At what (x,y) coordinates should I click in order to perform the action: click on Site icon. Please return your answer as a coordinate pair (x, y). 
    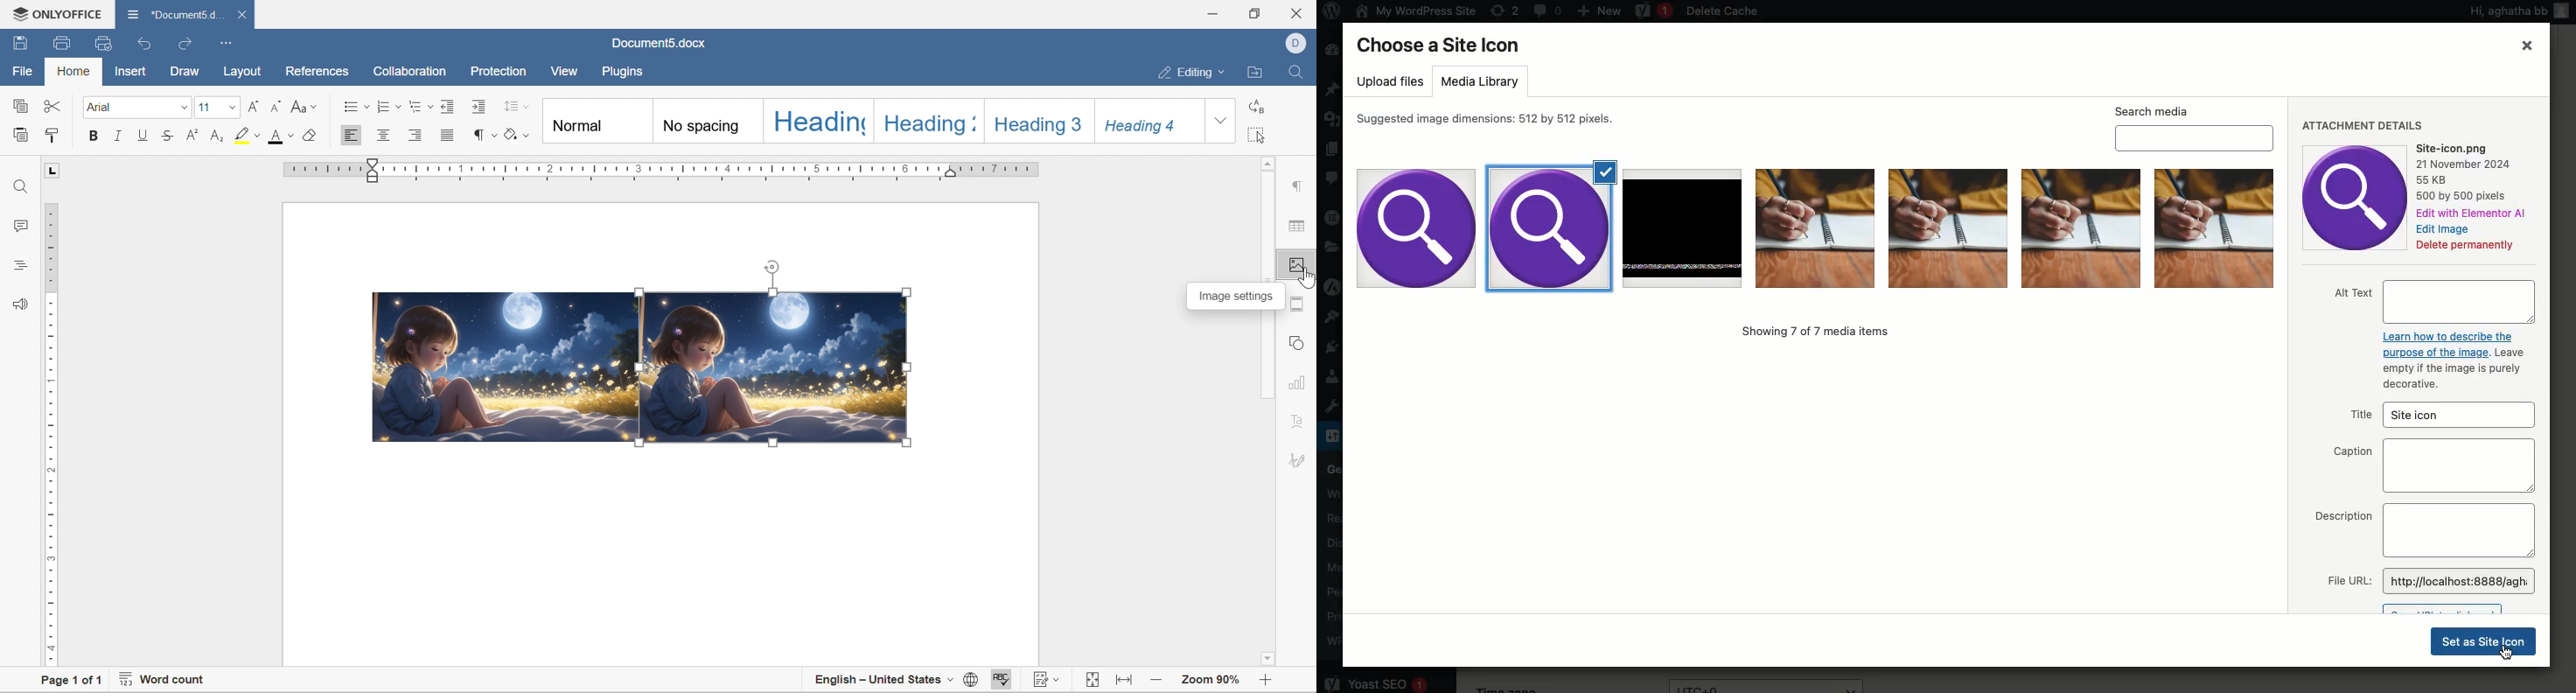
    Looking at the image, I should click on (2462, 414).